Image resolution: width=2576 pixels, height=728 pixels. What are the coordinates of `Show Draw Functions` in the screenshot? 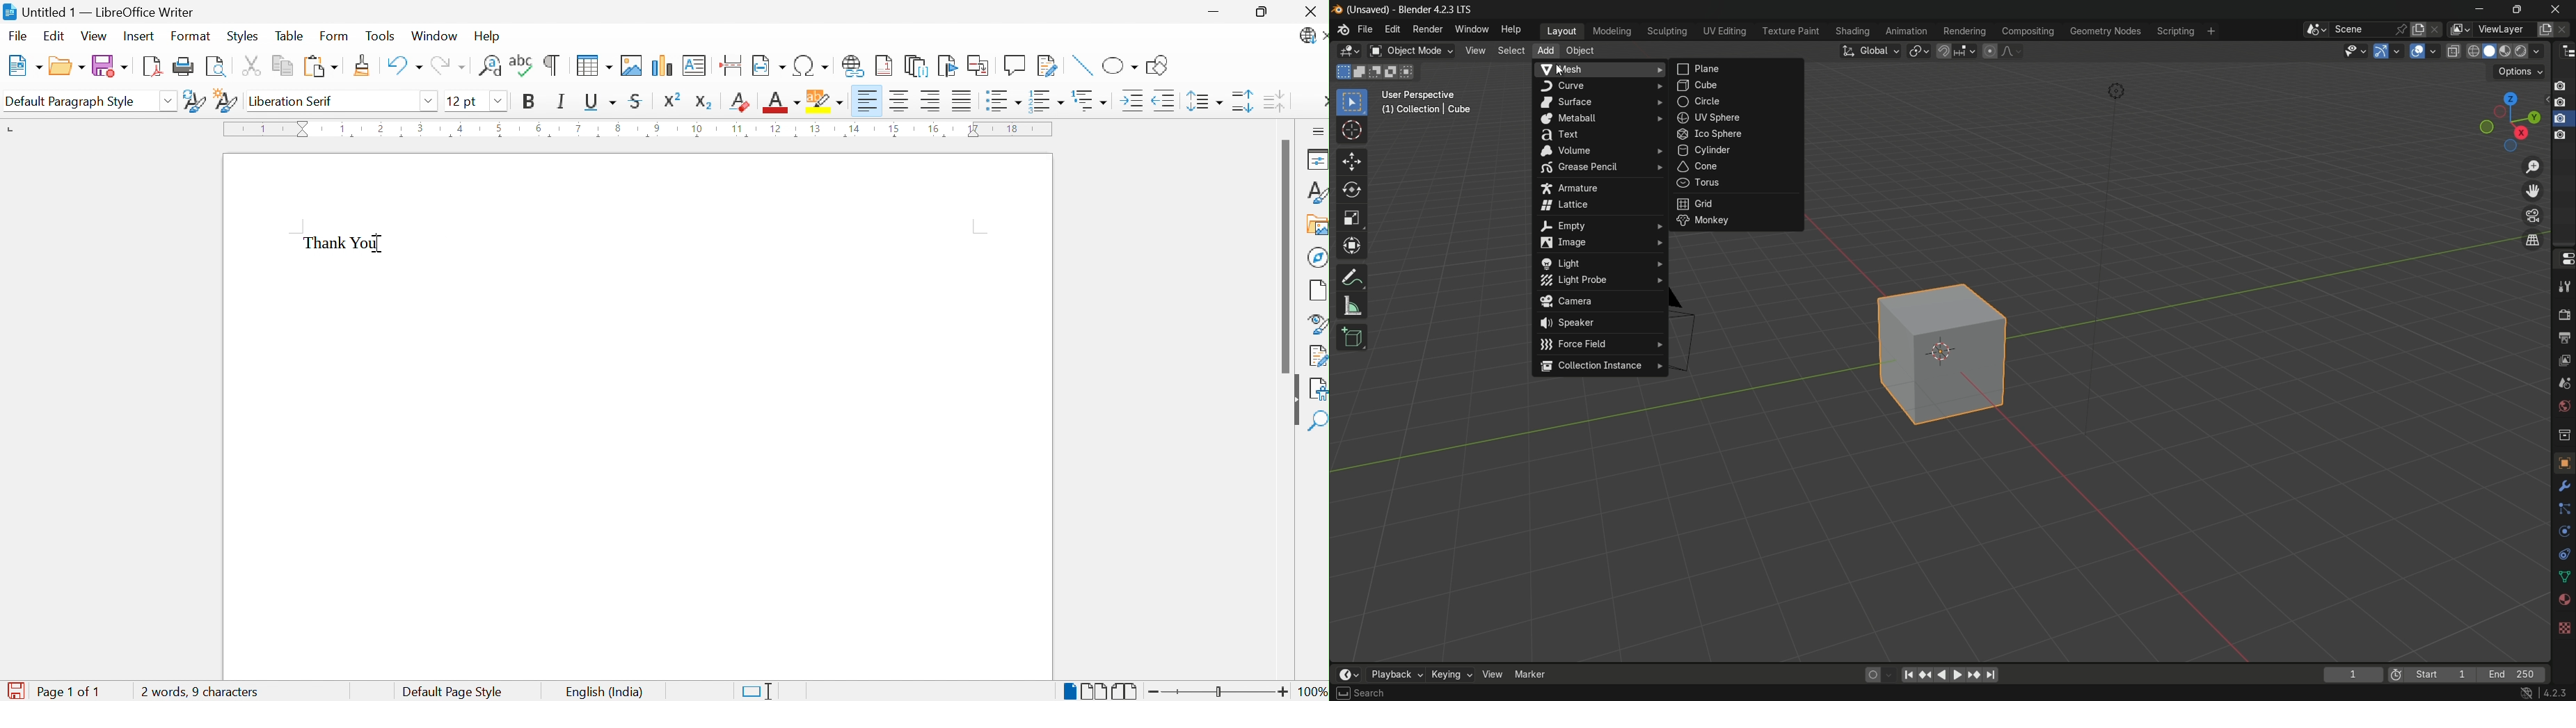 It's located at (1159, 65).